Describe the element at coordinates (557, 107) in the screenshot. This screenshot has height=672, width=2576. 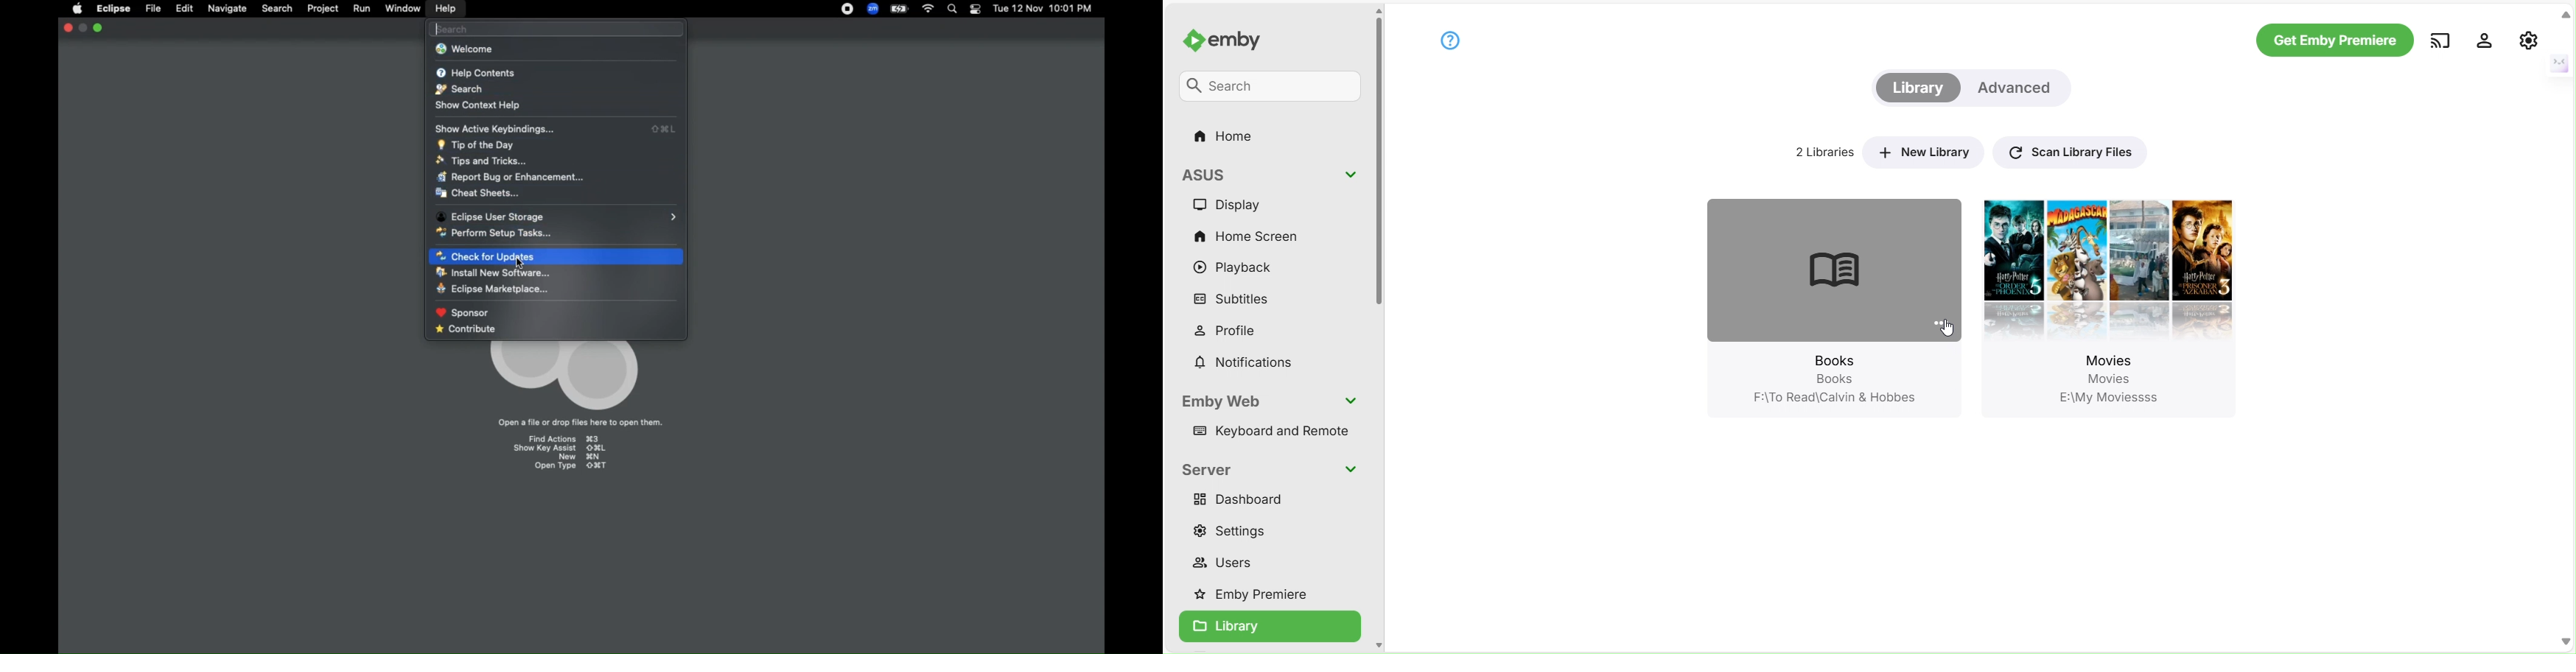
I see `Show Context Help` at that location.